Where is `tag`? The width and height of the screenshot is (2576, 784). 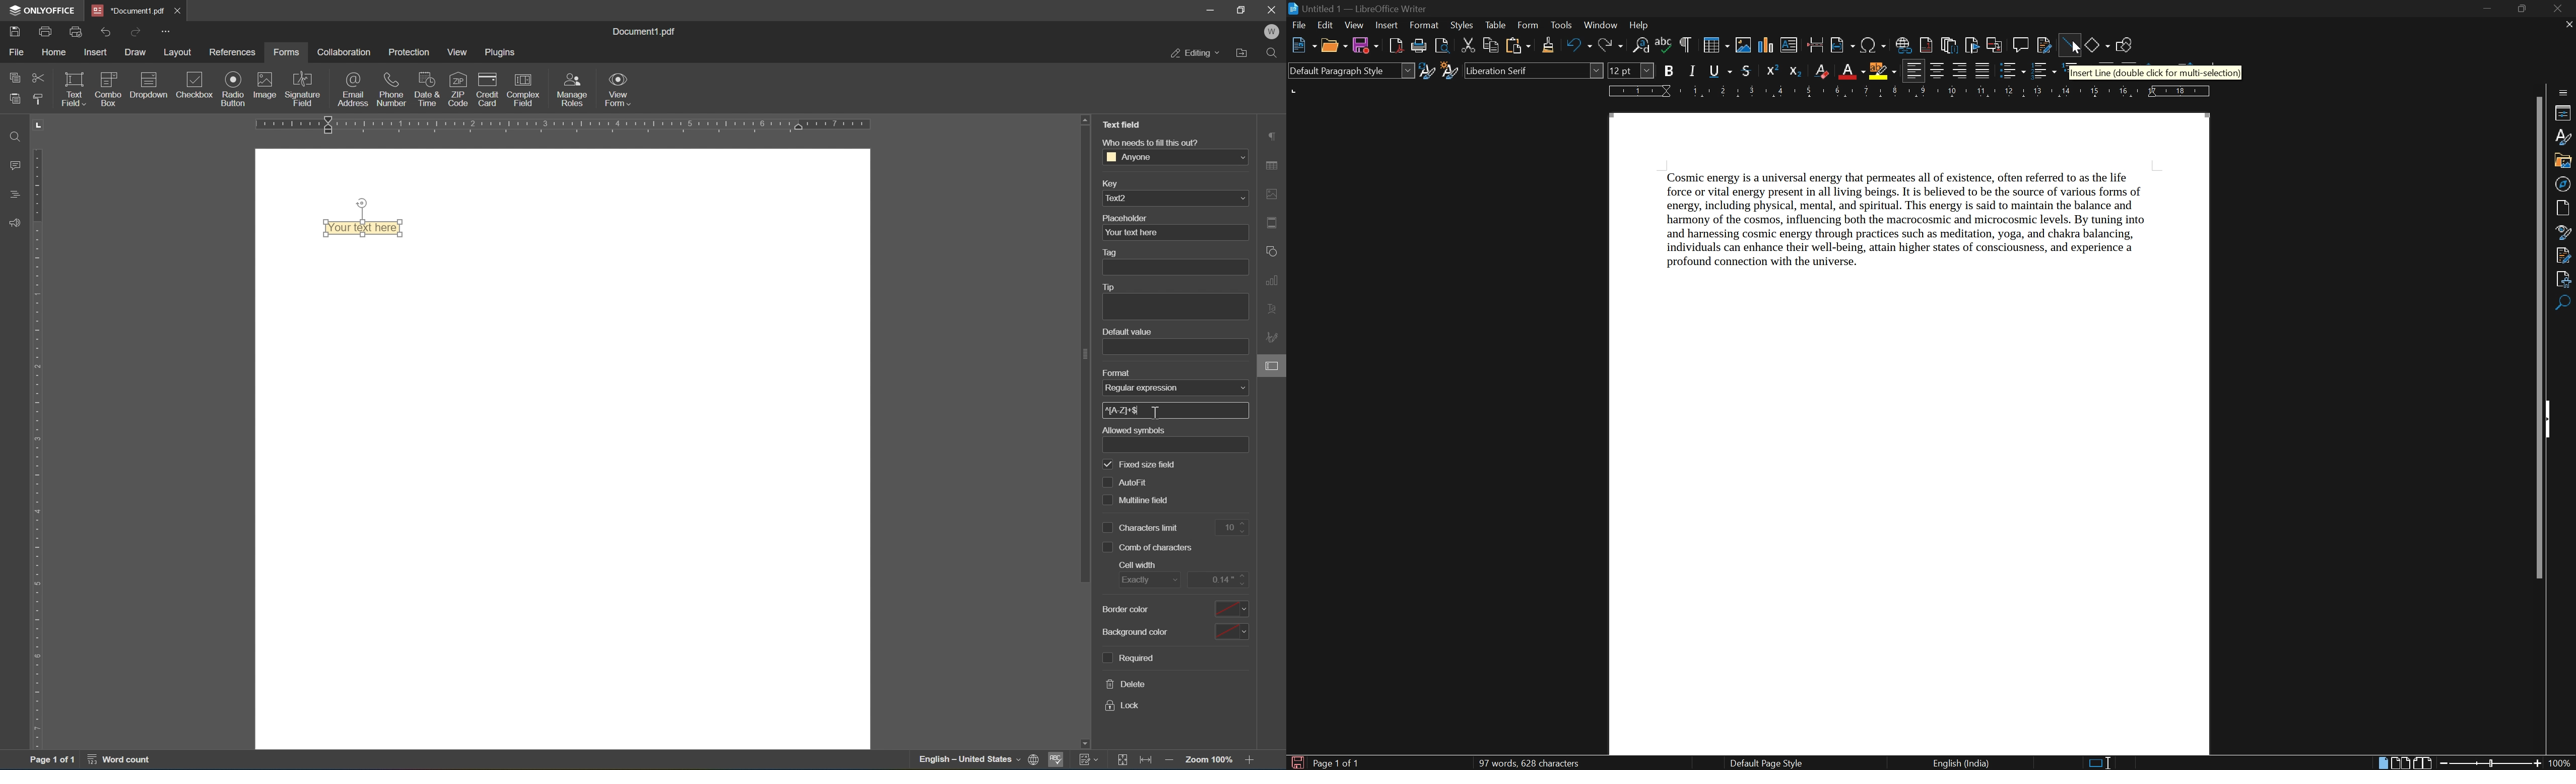
tag is located at coordinates (1114, 251).